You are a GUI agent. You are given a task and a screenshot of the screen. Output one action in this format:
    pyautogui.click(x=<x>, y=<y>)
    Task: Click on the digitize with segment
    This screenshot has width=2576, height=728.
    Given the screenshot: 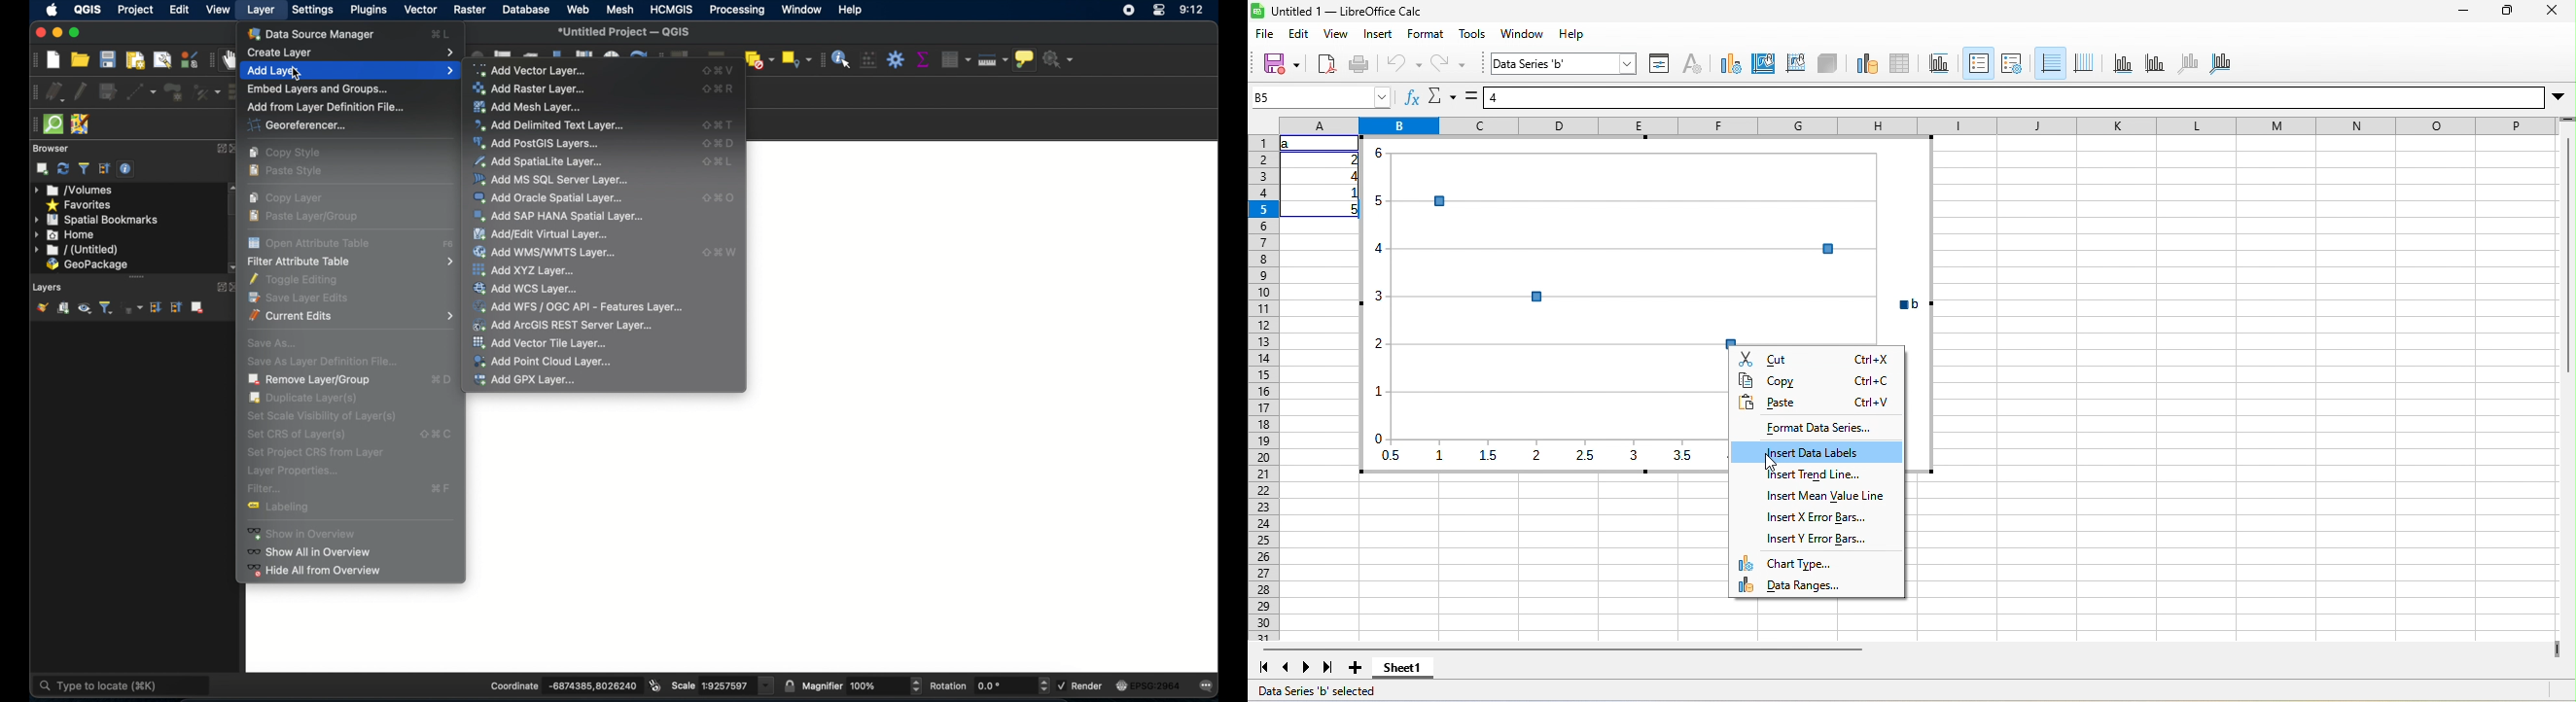 What is the action you would take?
    pyautogui.click(x=142, y=91)
    